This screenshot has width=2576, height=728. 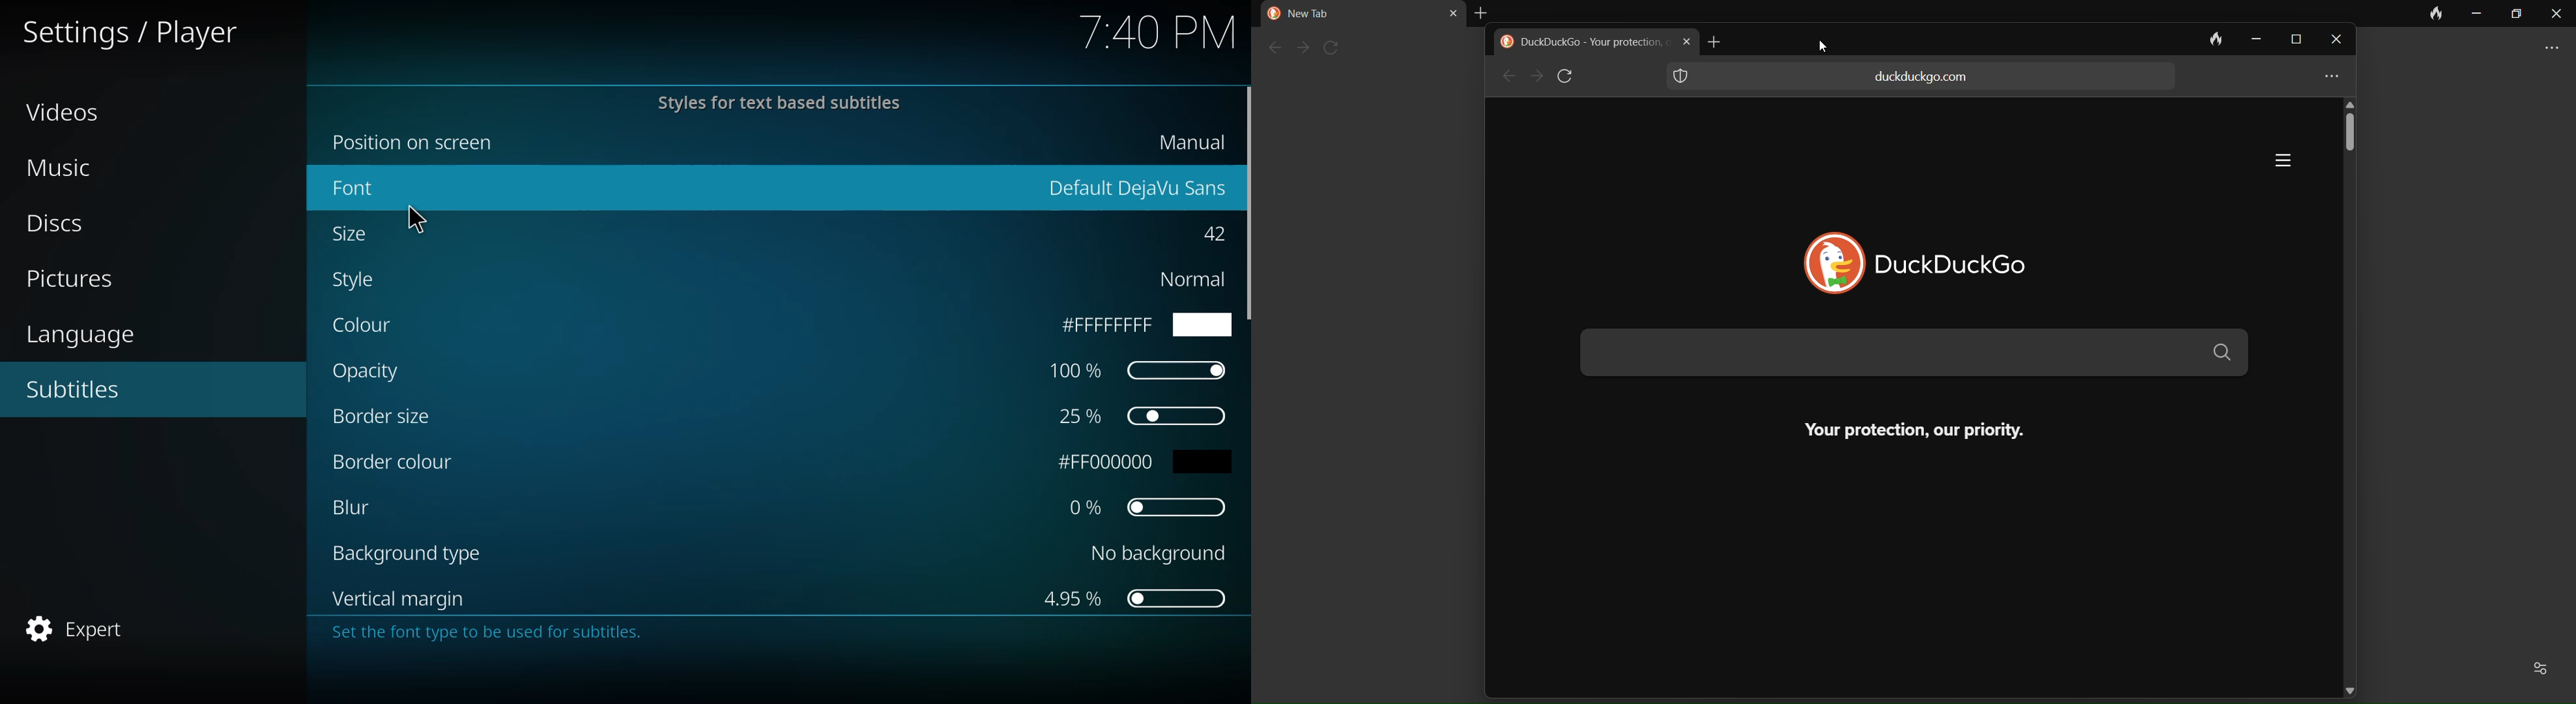 What do you see at coordinates (1593, 43) in the screenshot?
I see `DuckDuckGo - Your protection` at bounding box center [1593, 43].